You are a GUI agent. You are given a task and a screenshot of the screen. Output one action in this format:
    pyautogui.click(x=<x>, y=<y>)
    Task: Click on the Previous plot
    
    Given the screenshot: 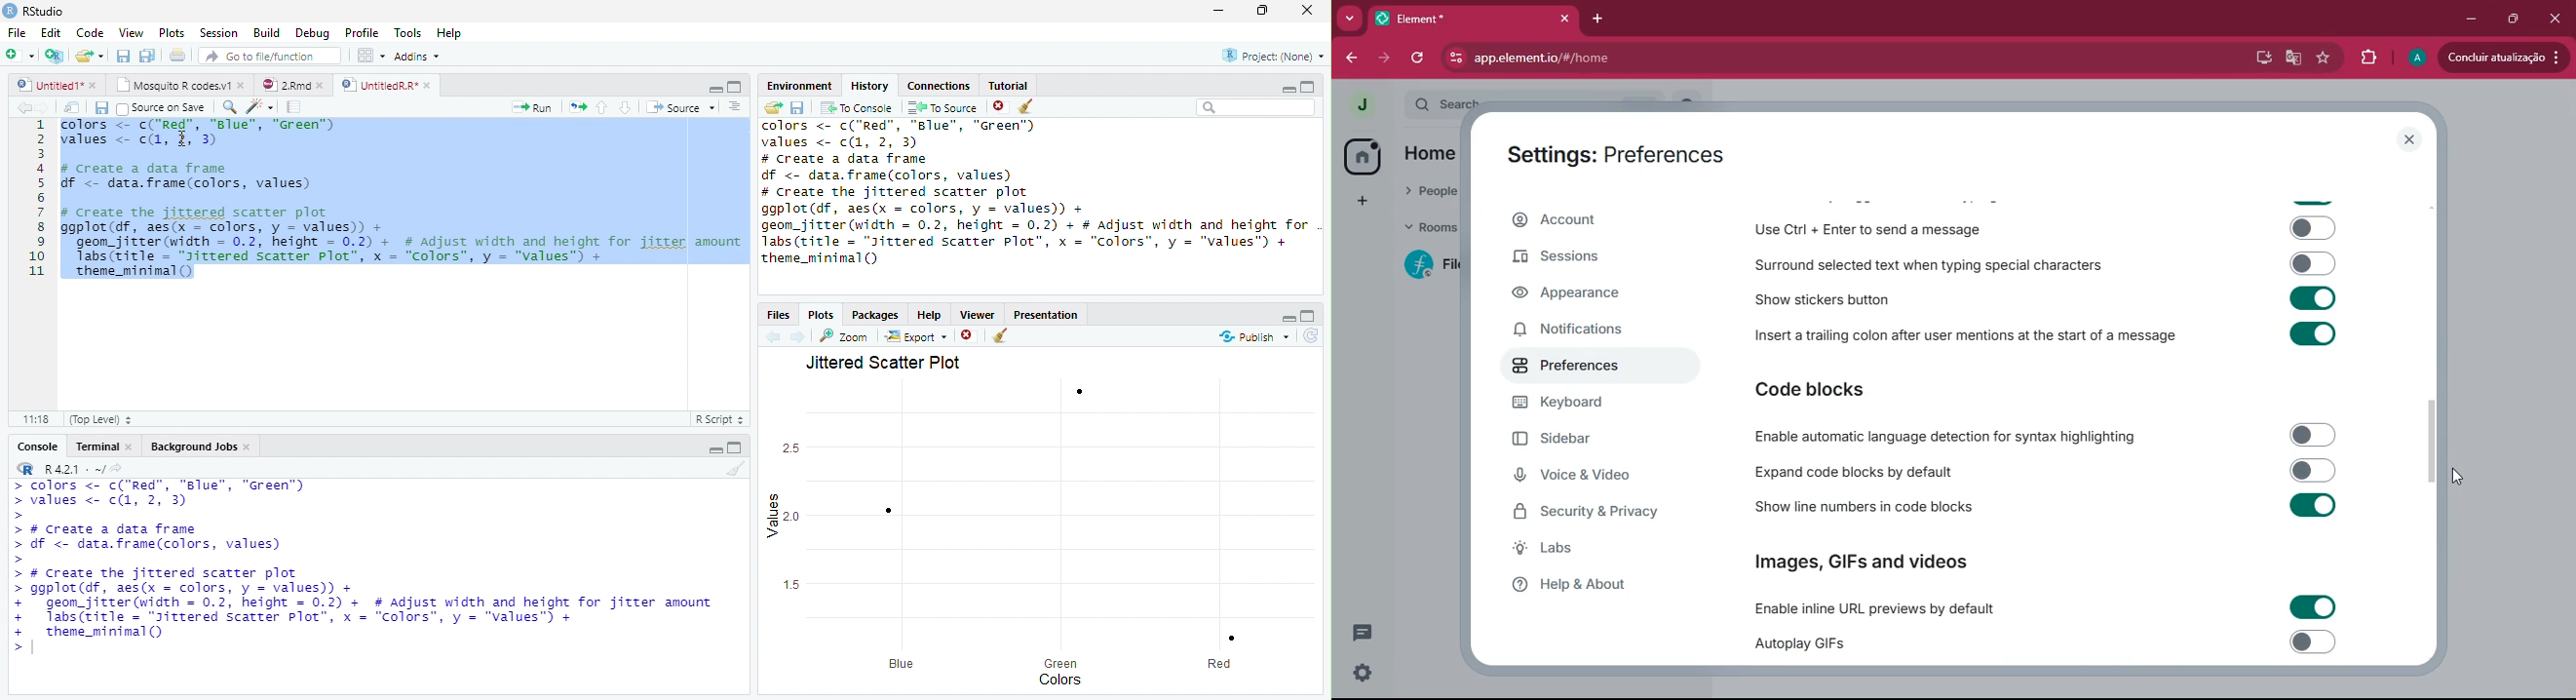 What is the action you would take?
    pyautogui.click(x=774, y=336)
    